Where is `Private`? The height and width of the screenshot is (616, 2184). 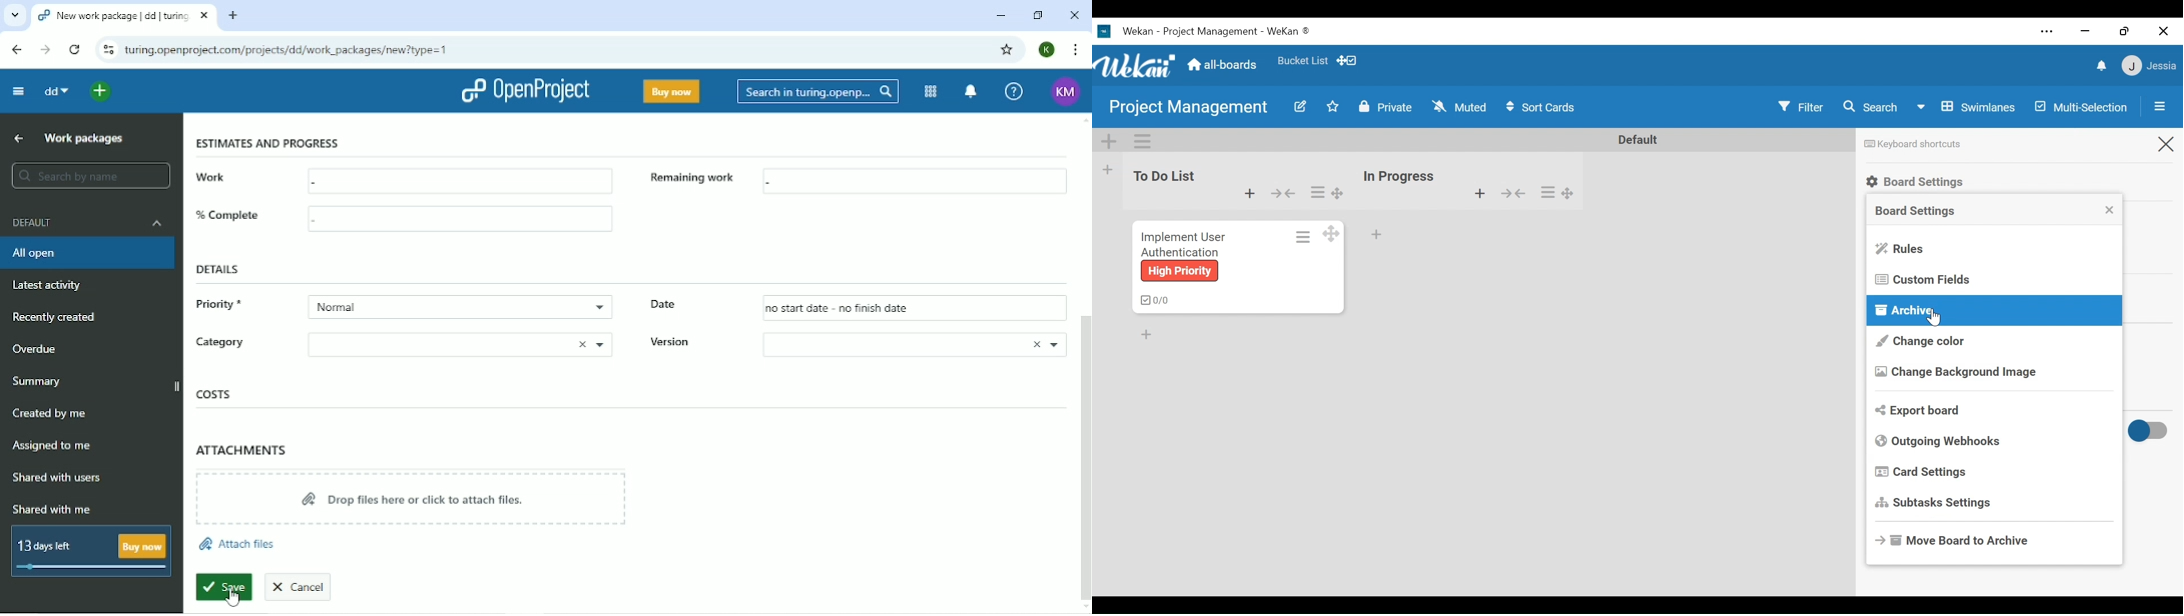 Private is located at coordinates (1384, 106).